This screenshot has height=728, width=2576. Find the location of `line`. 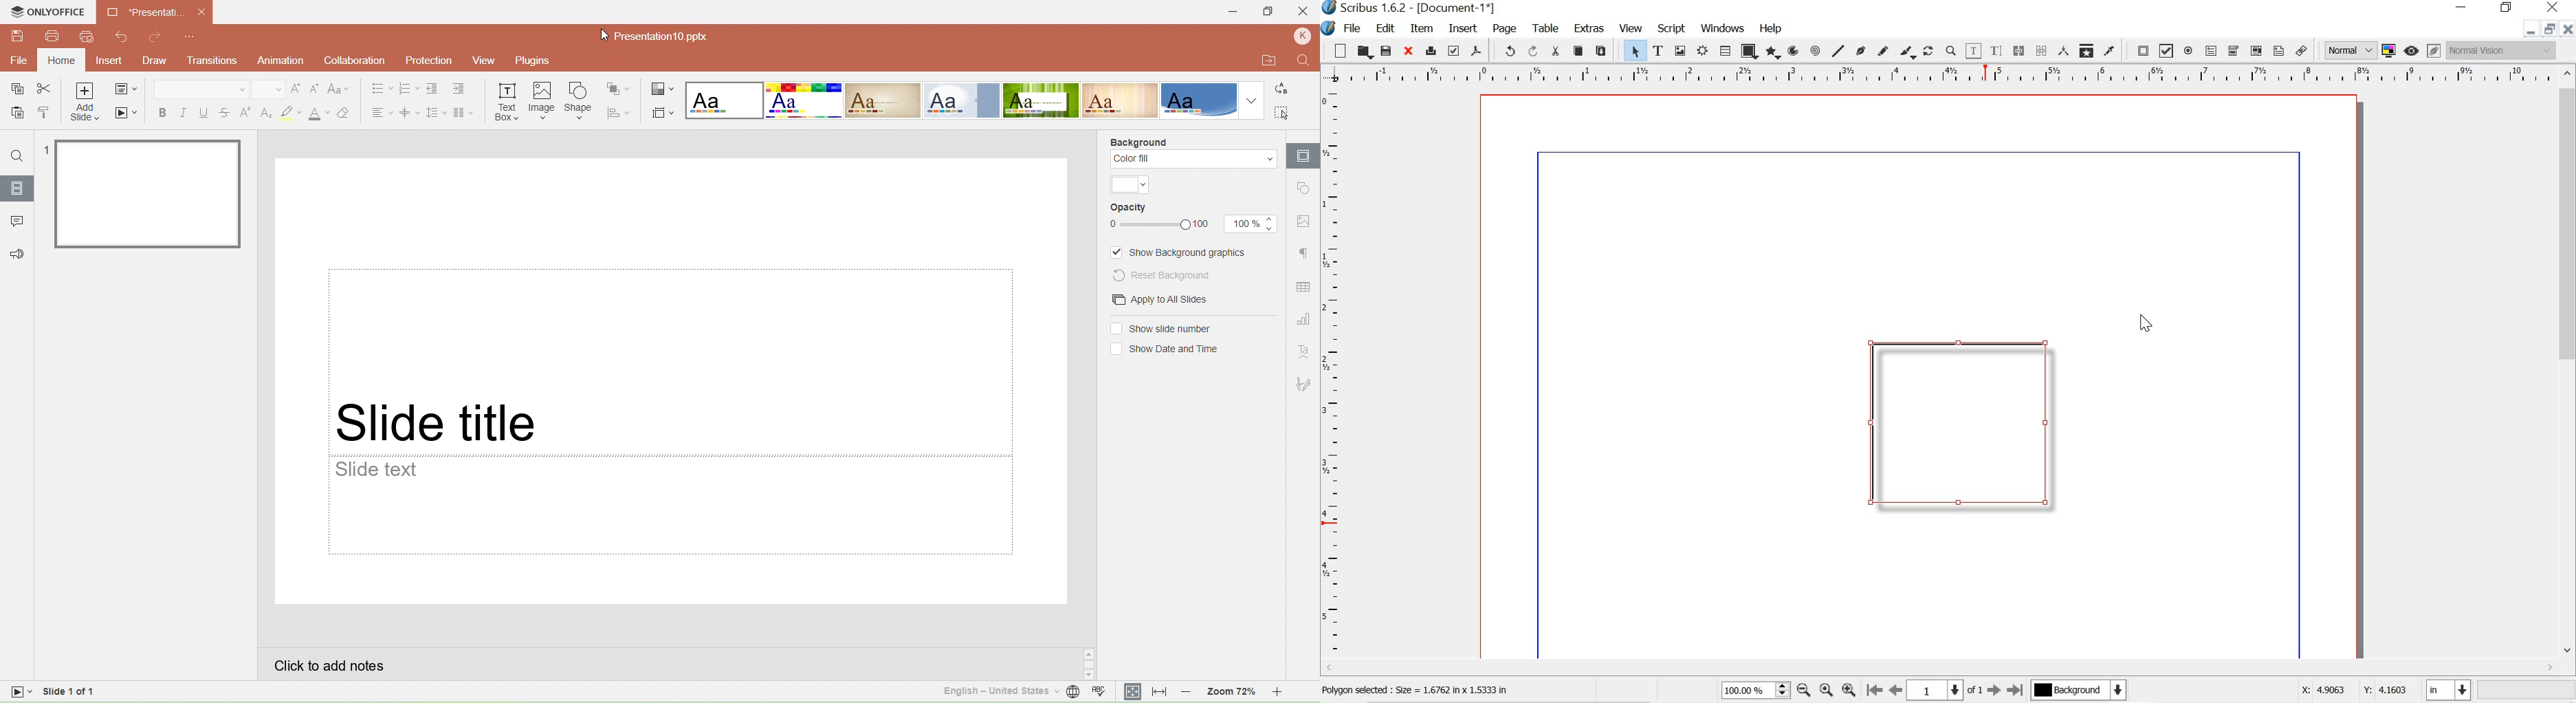

line is located at coordinates (1838, 50).